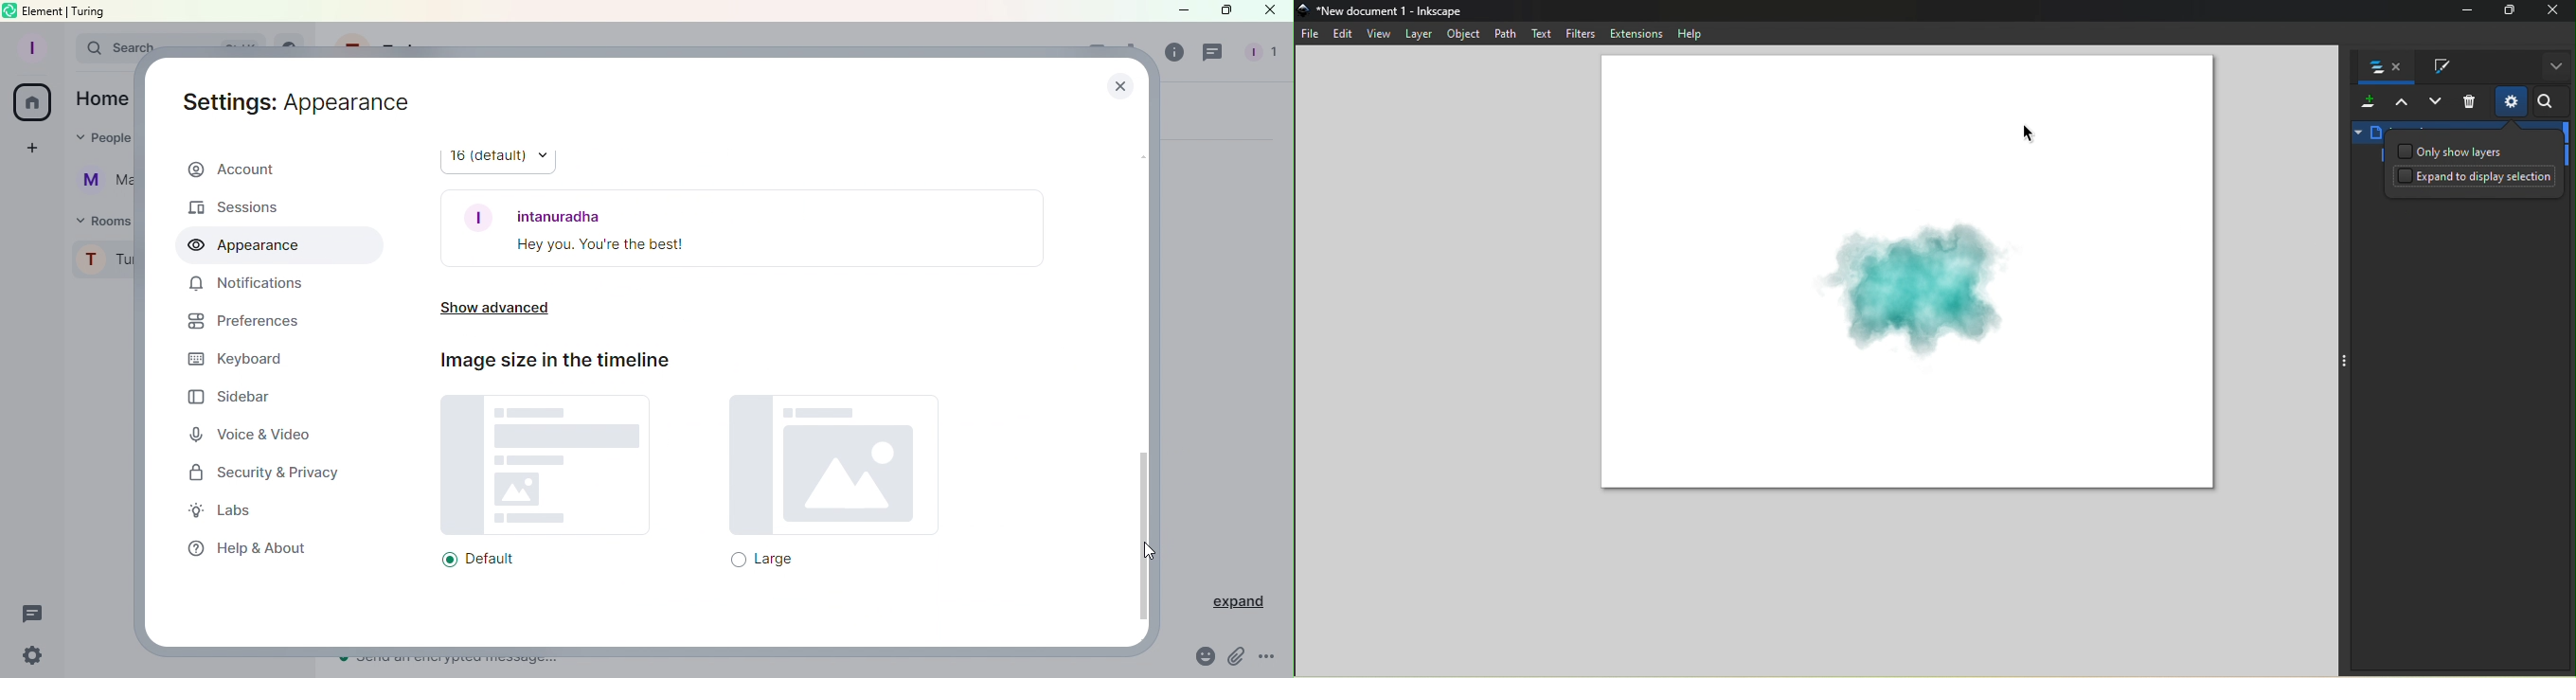 The image size is (2576, 700). I want to click on Font example, so click(744, 225).